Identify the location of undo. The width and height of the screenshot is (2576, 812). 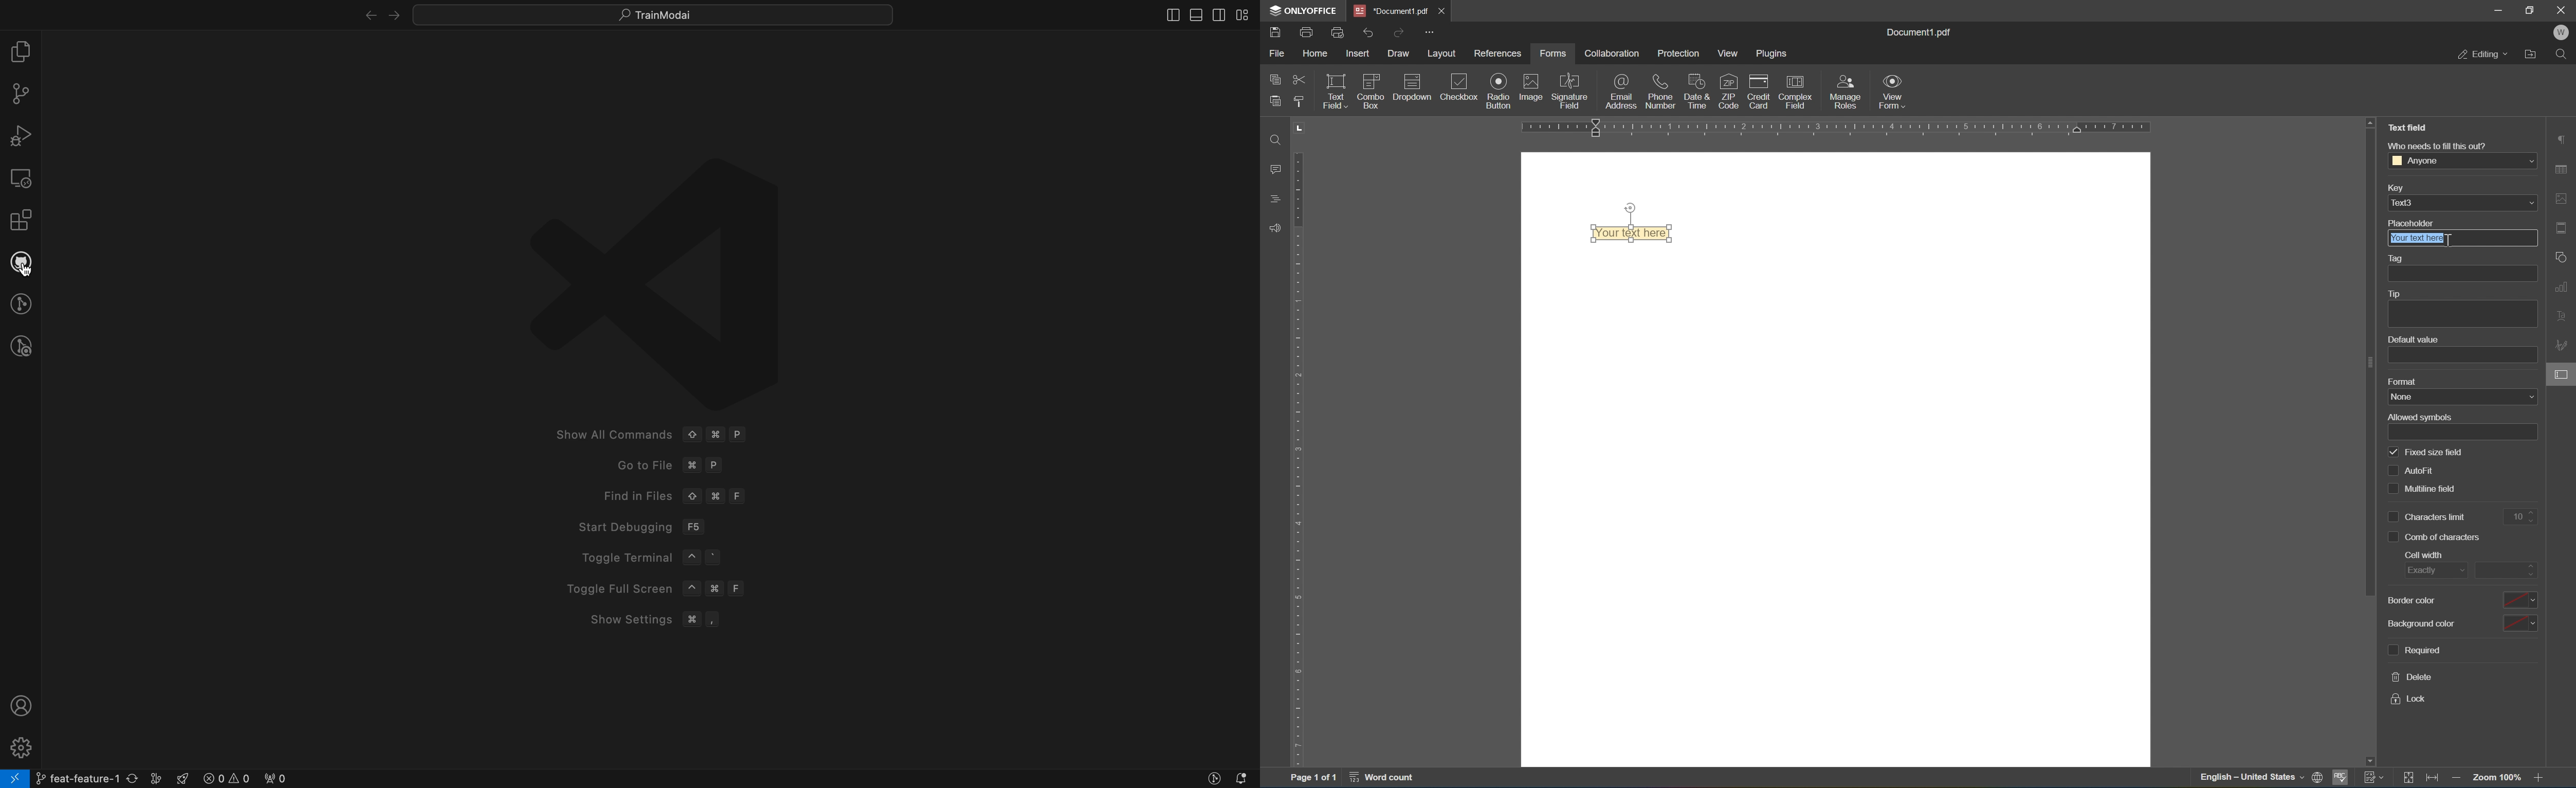
(1368, 33).